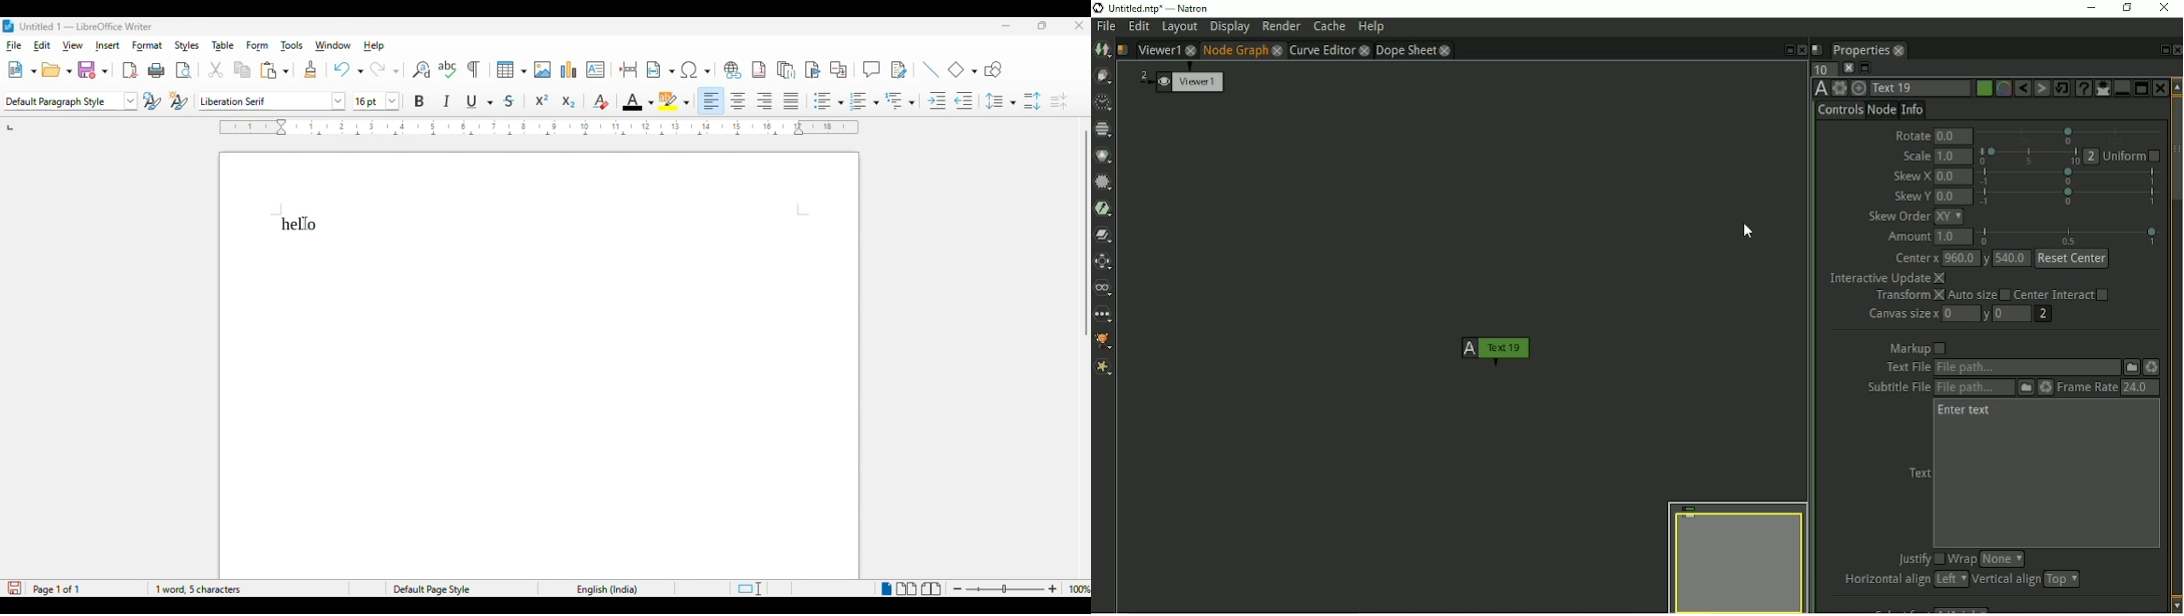  What do you see at coordinates (447, 100) in the screenshot?
I see `italic` at bounding box center [447, 100].